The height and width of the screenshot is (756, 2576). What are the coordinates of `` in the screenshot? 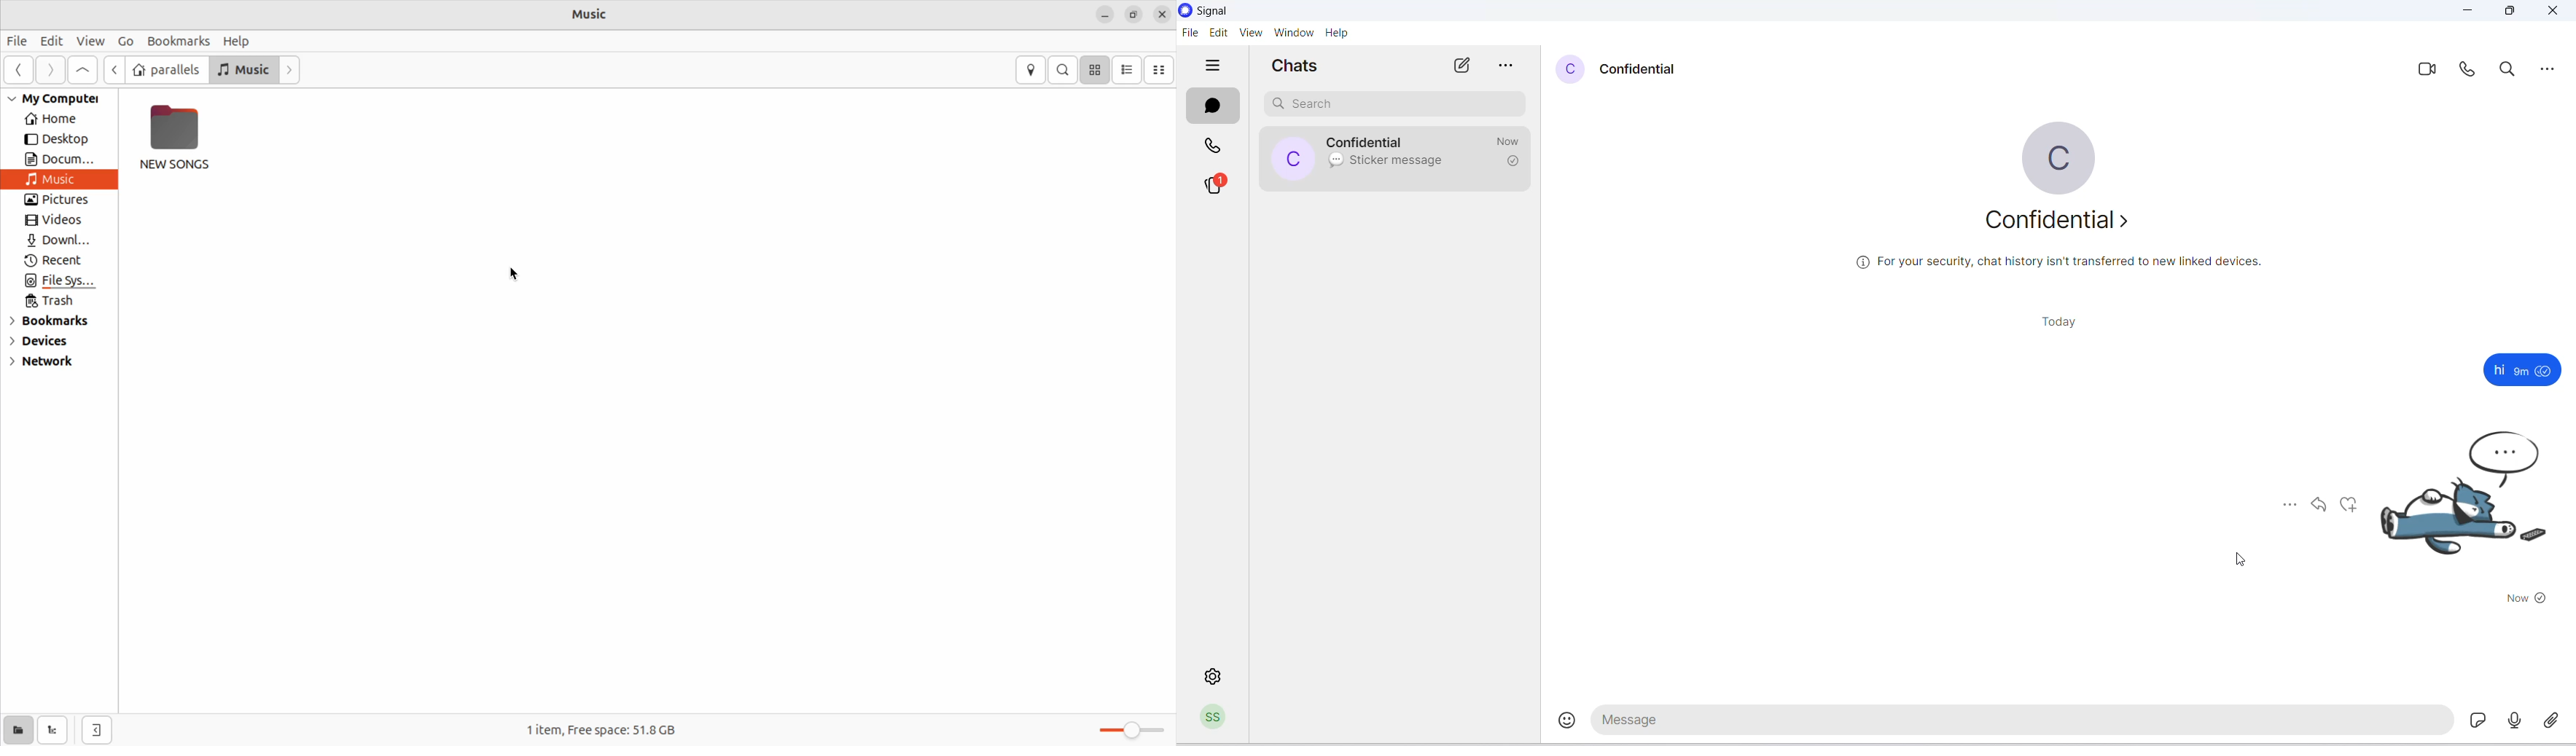 It's located at (1516, 162).